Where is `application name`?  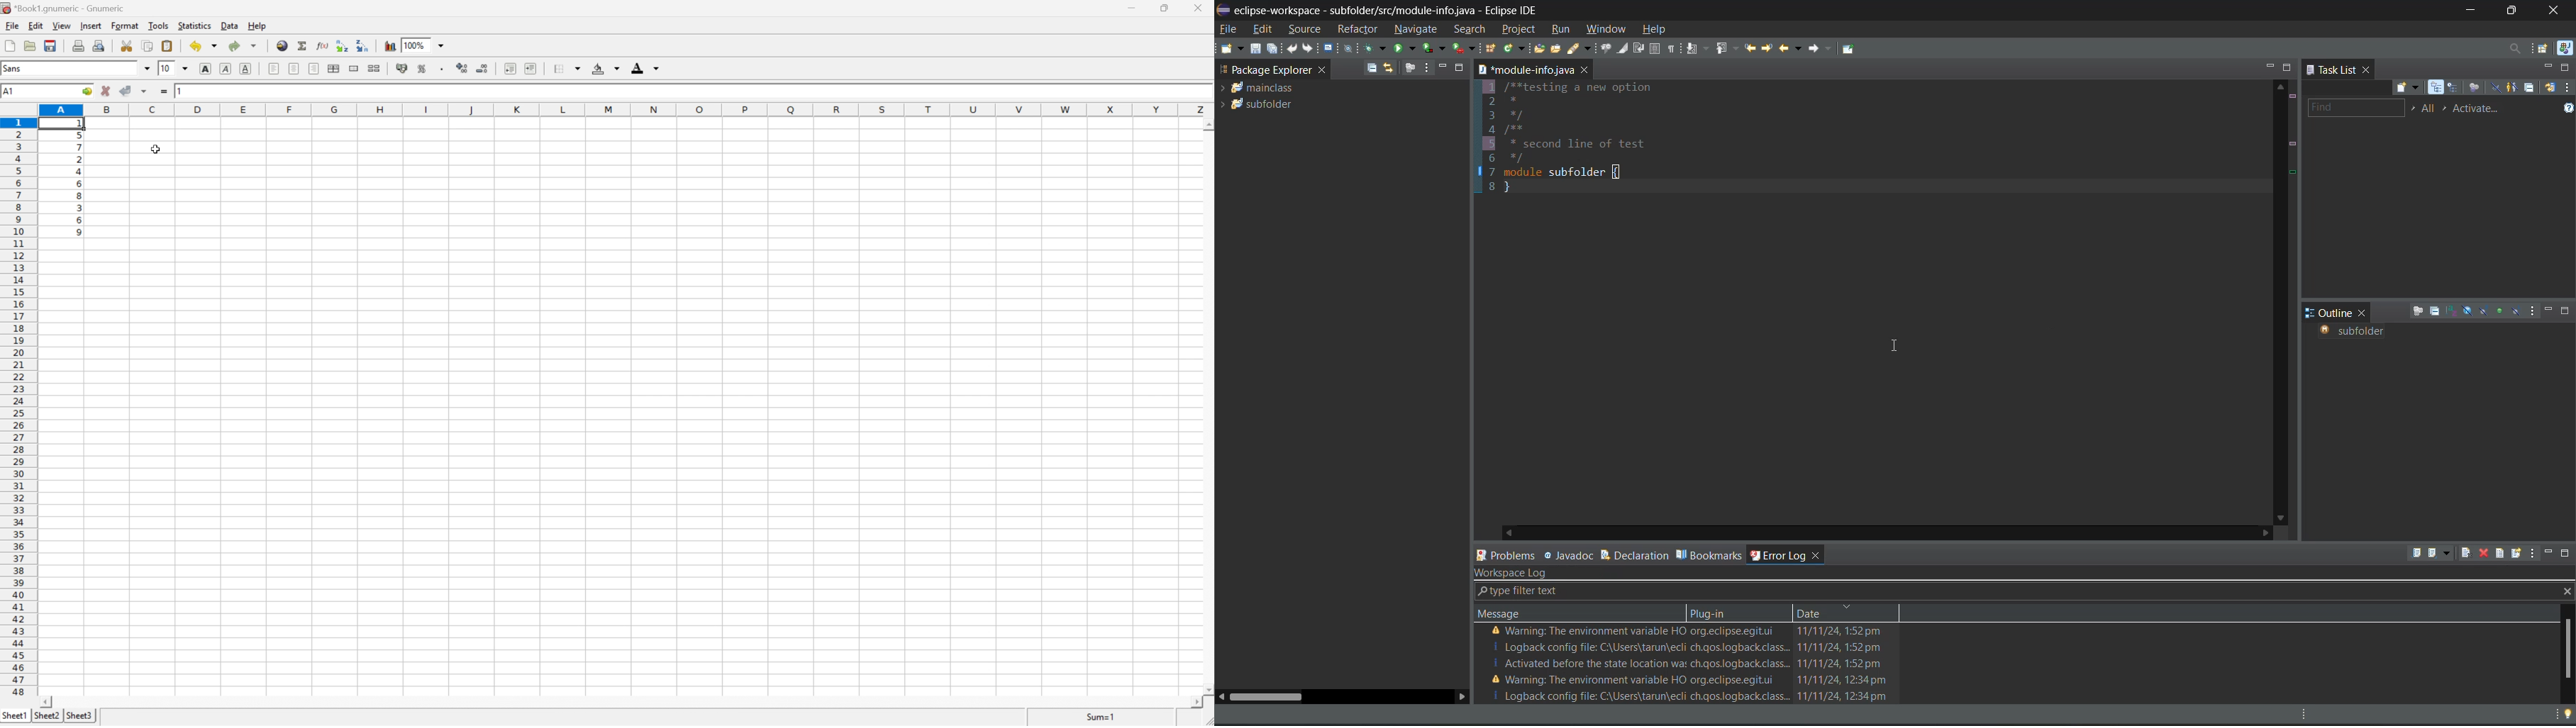
application name is located at coordinates (70, 7).